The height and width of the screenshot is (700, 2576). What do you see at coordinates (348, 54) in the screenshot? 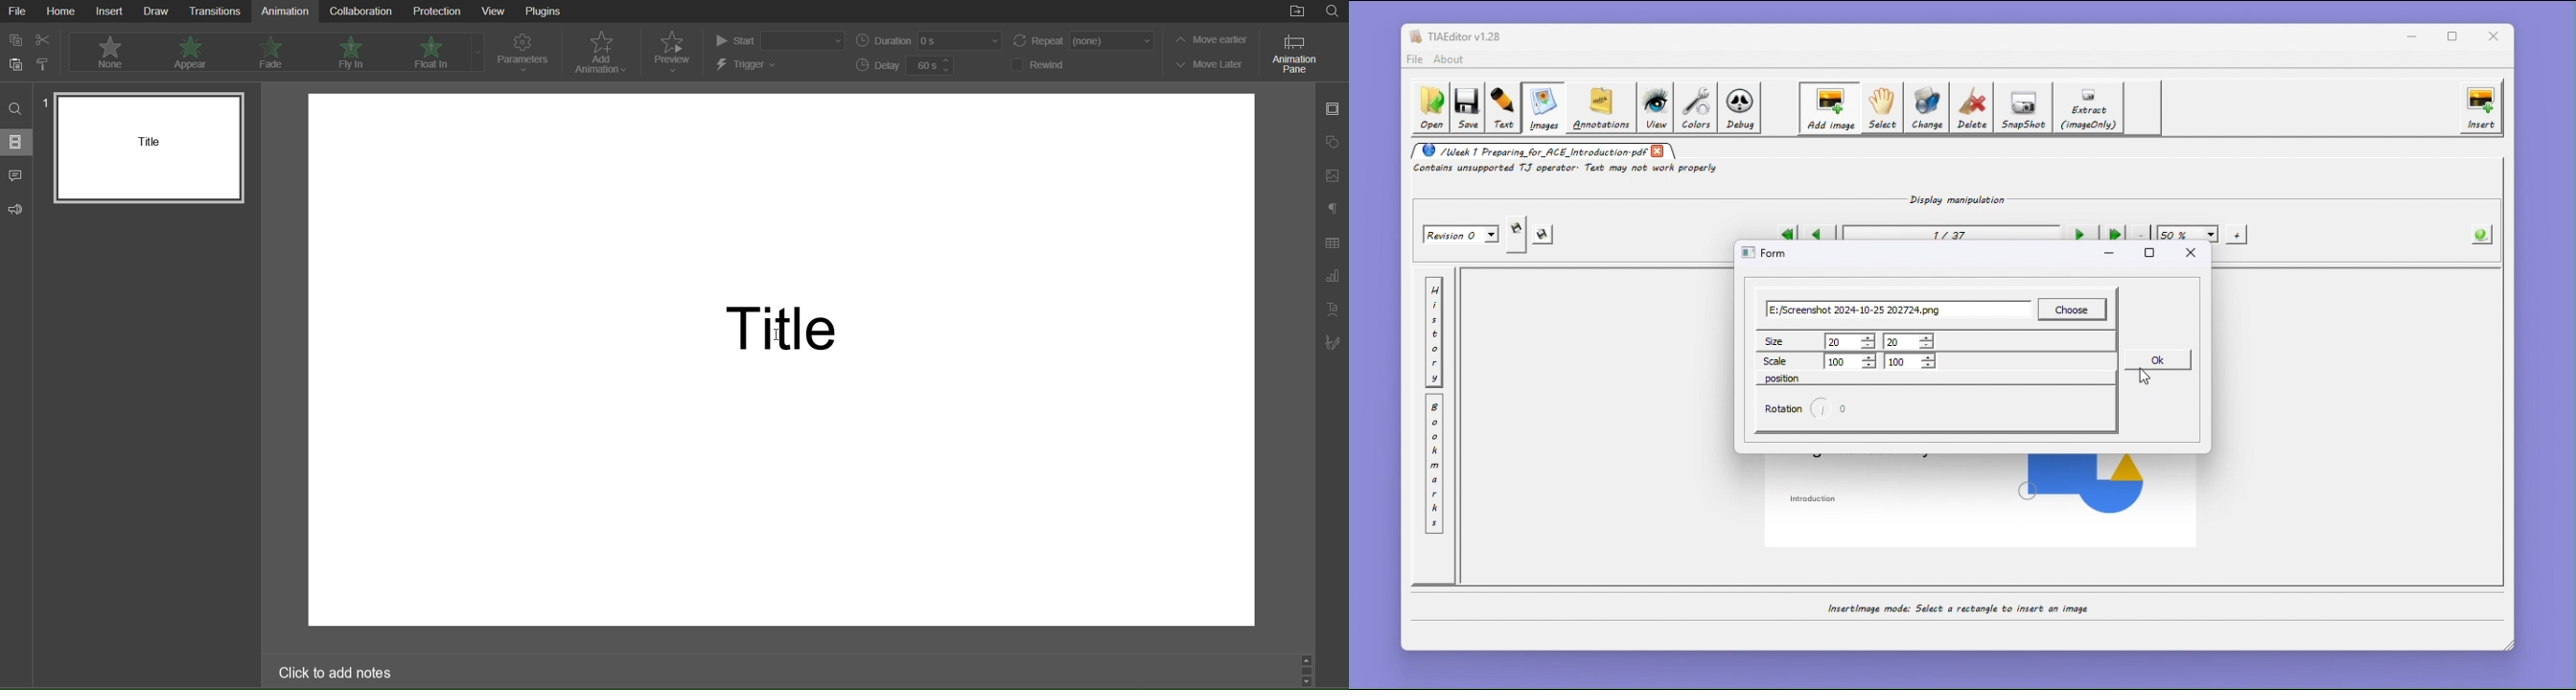
I see `Fly In` at bounding box center [348, 54].